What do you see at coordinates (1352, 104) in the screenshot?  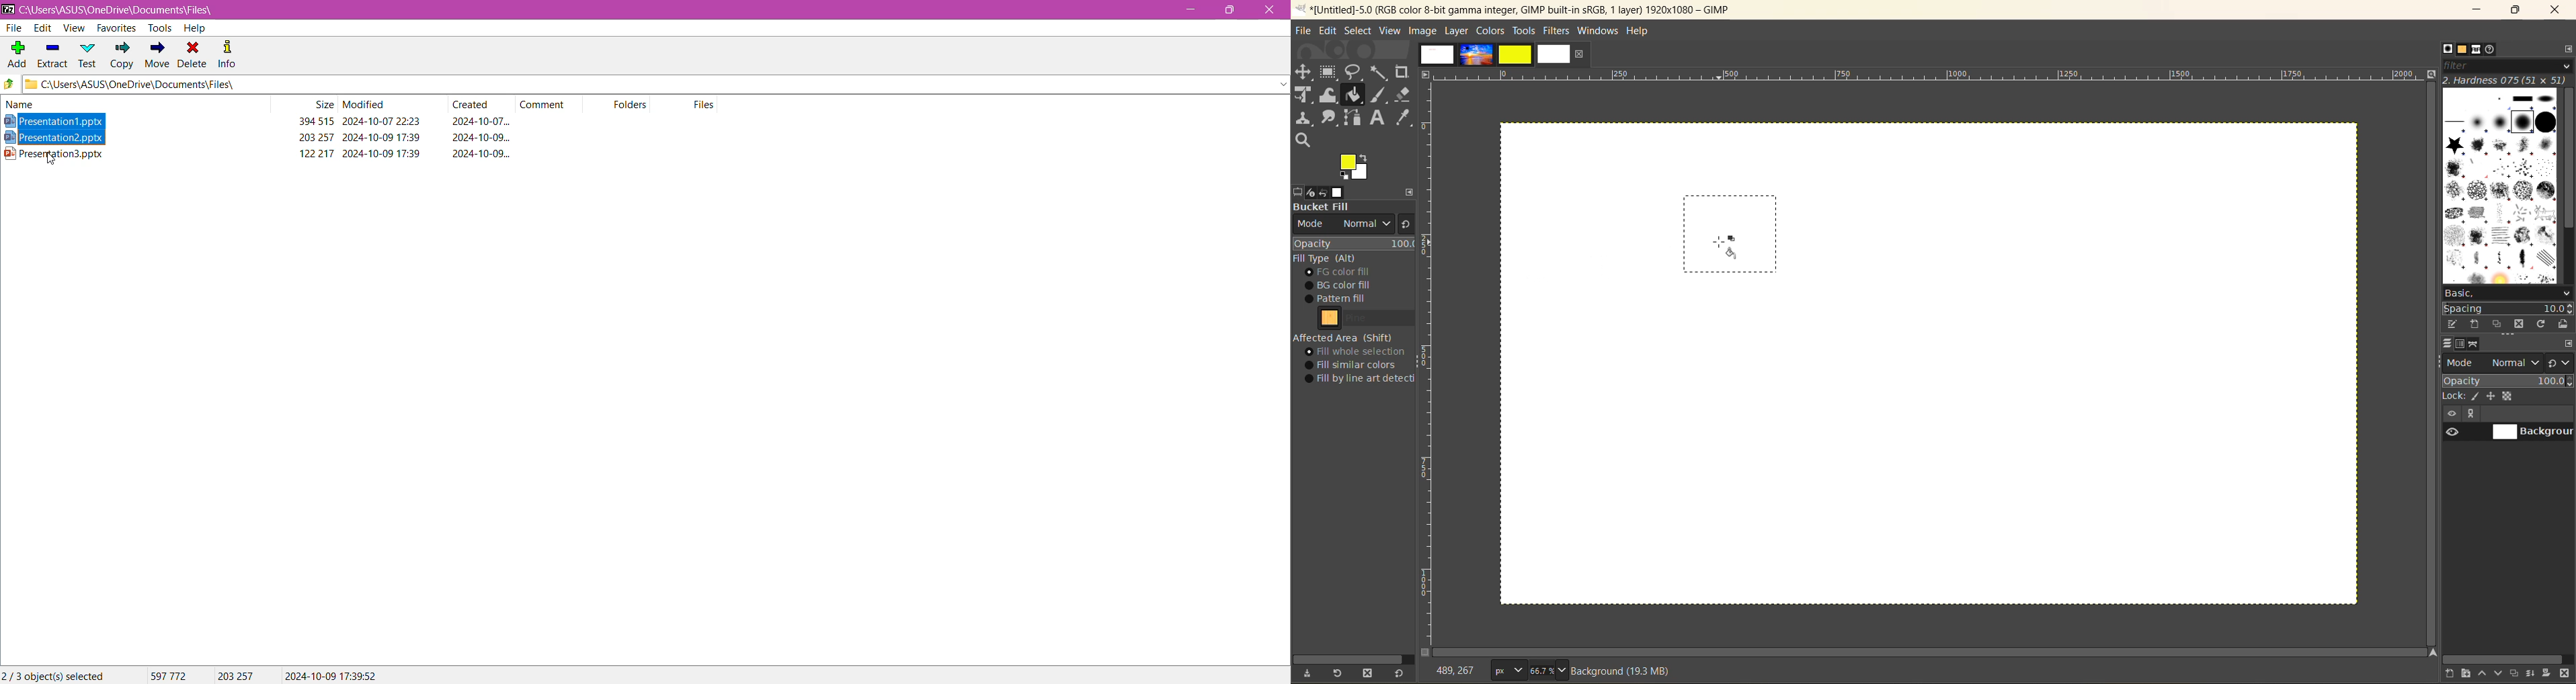 I see `tools` at bounding box center [1352, 104].